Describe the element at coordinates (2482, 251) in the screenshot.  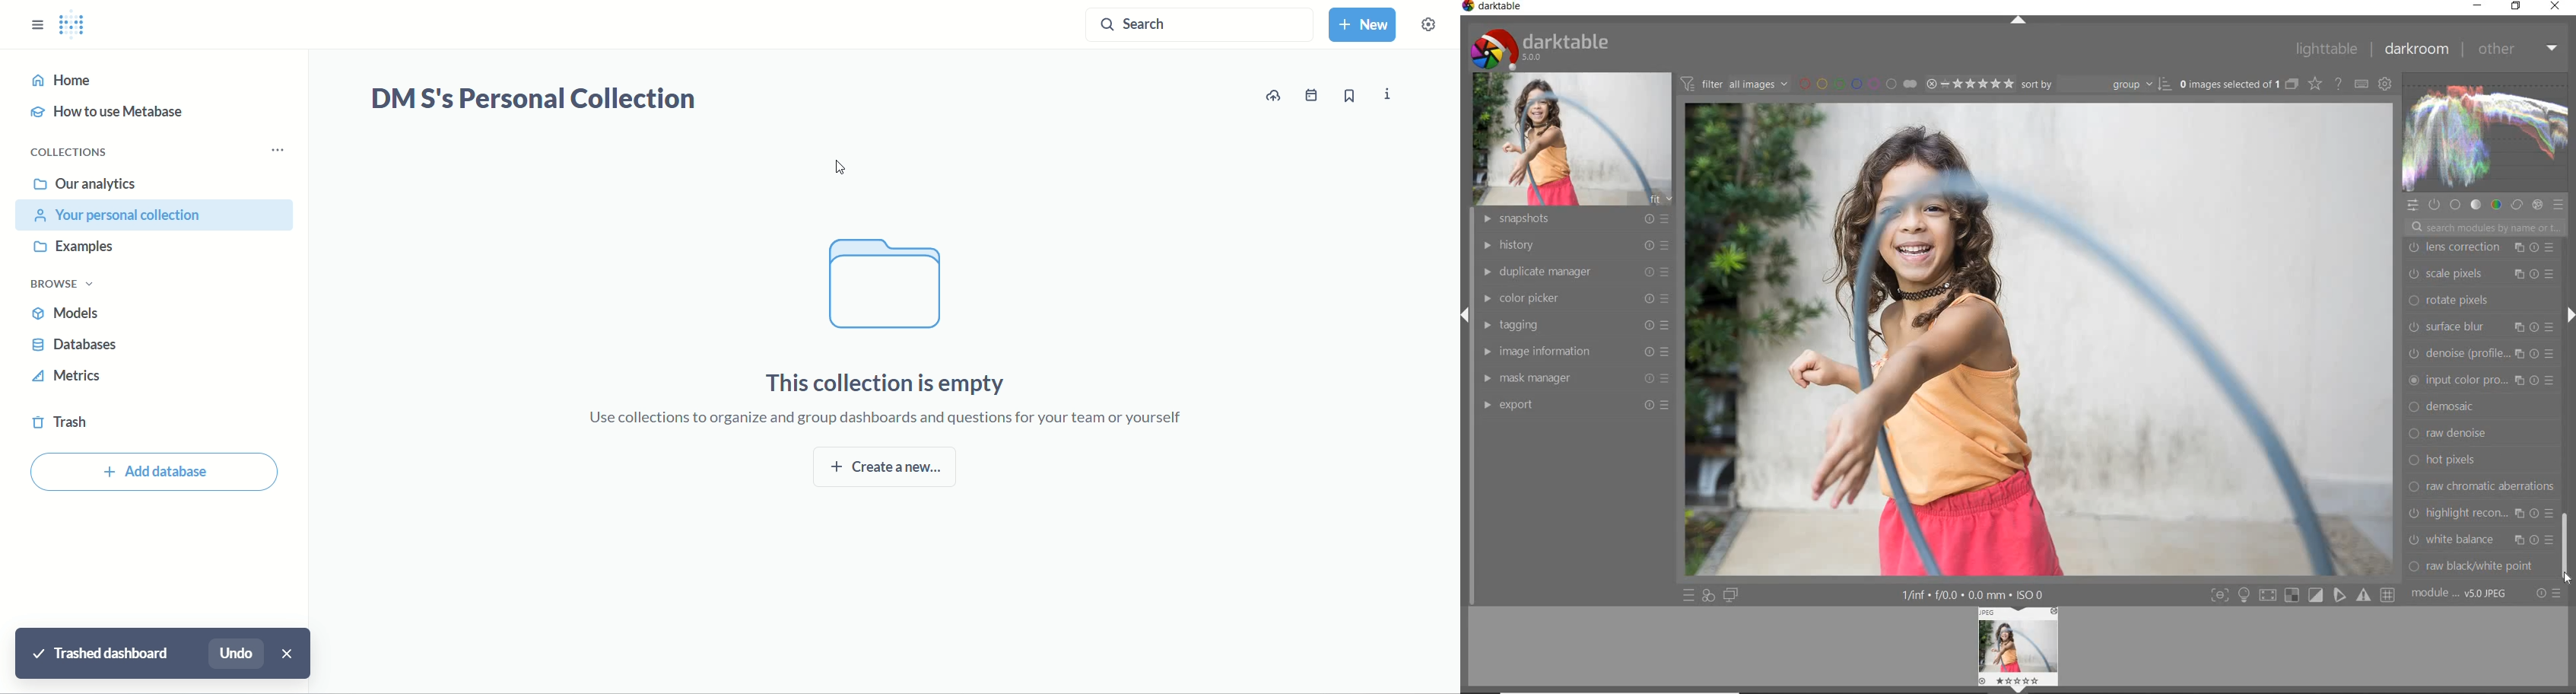
I see `watermark` at that location.